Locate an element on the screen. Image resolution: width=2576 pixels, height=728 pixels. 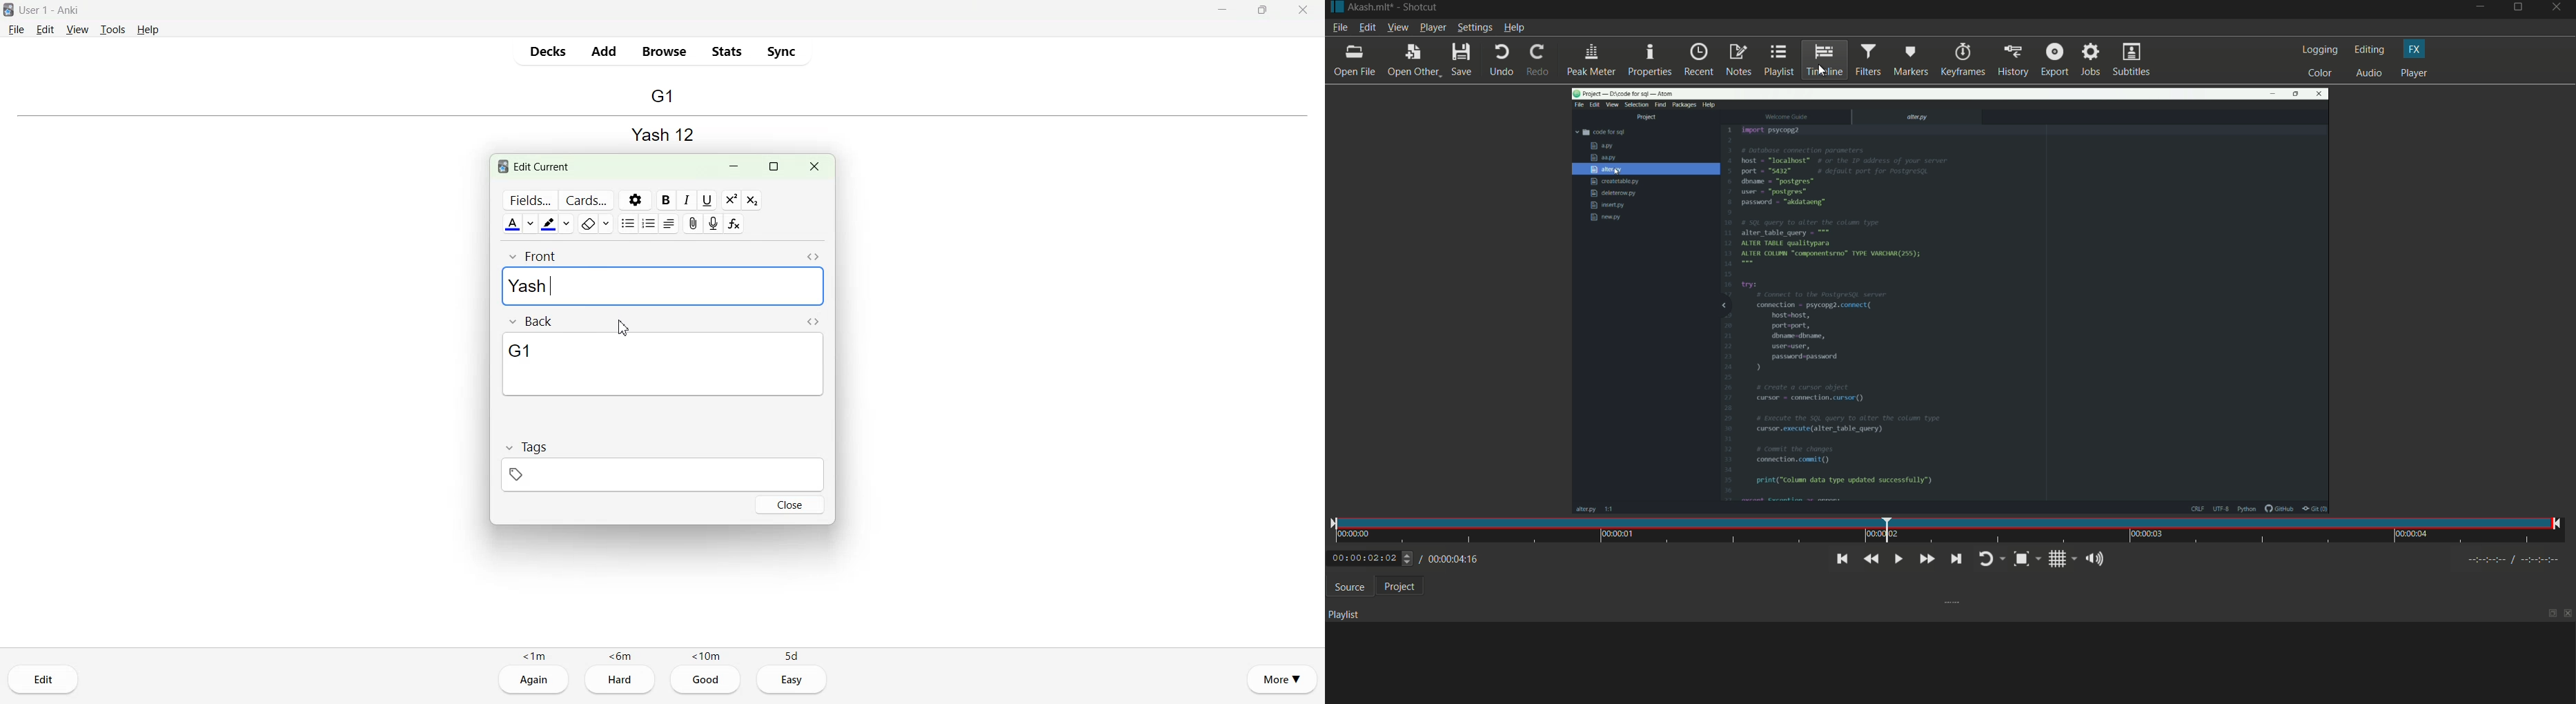
Equations is located at coordinates (736, 224).